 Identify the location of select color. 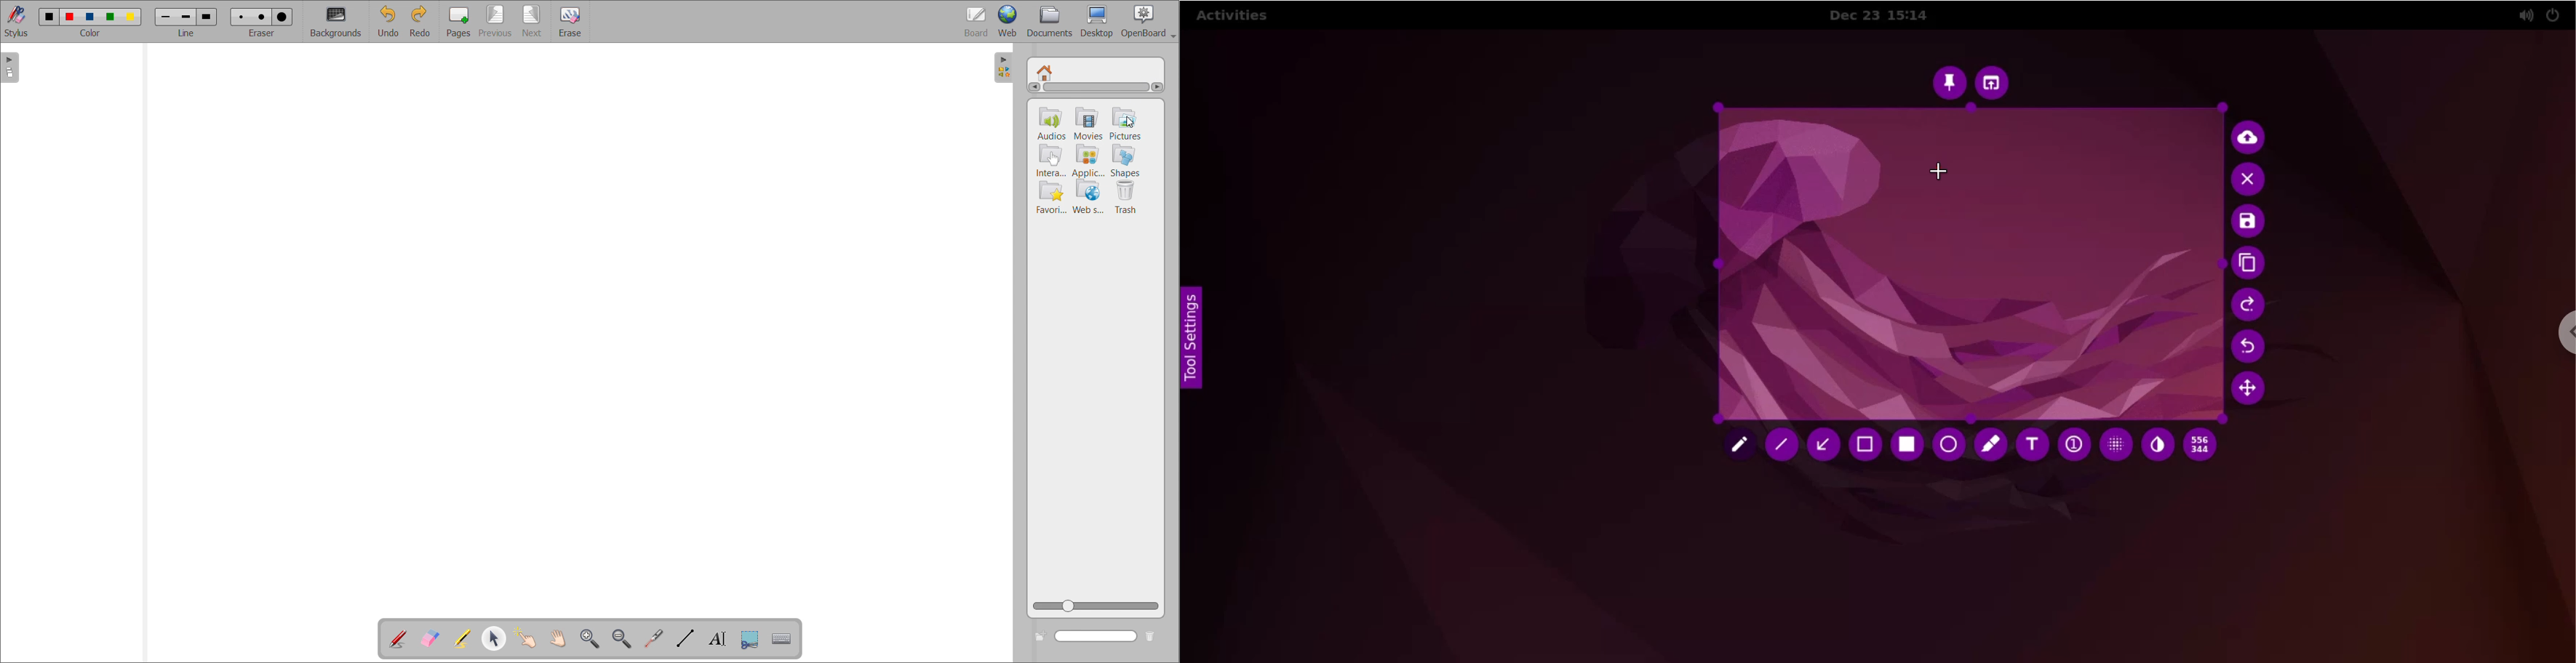
(90, 22).